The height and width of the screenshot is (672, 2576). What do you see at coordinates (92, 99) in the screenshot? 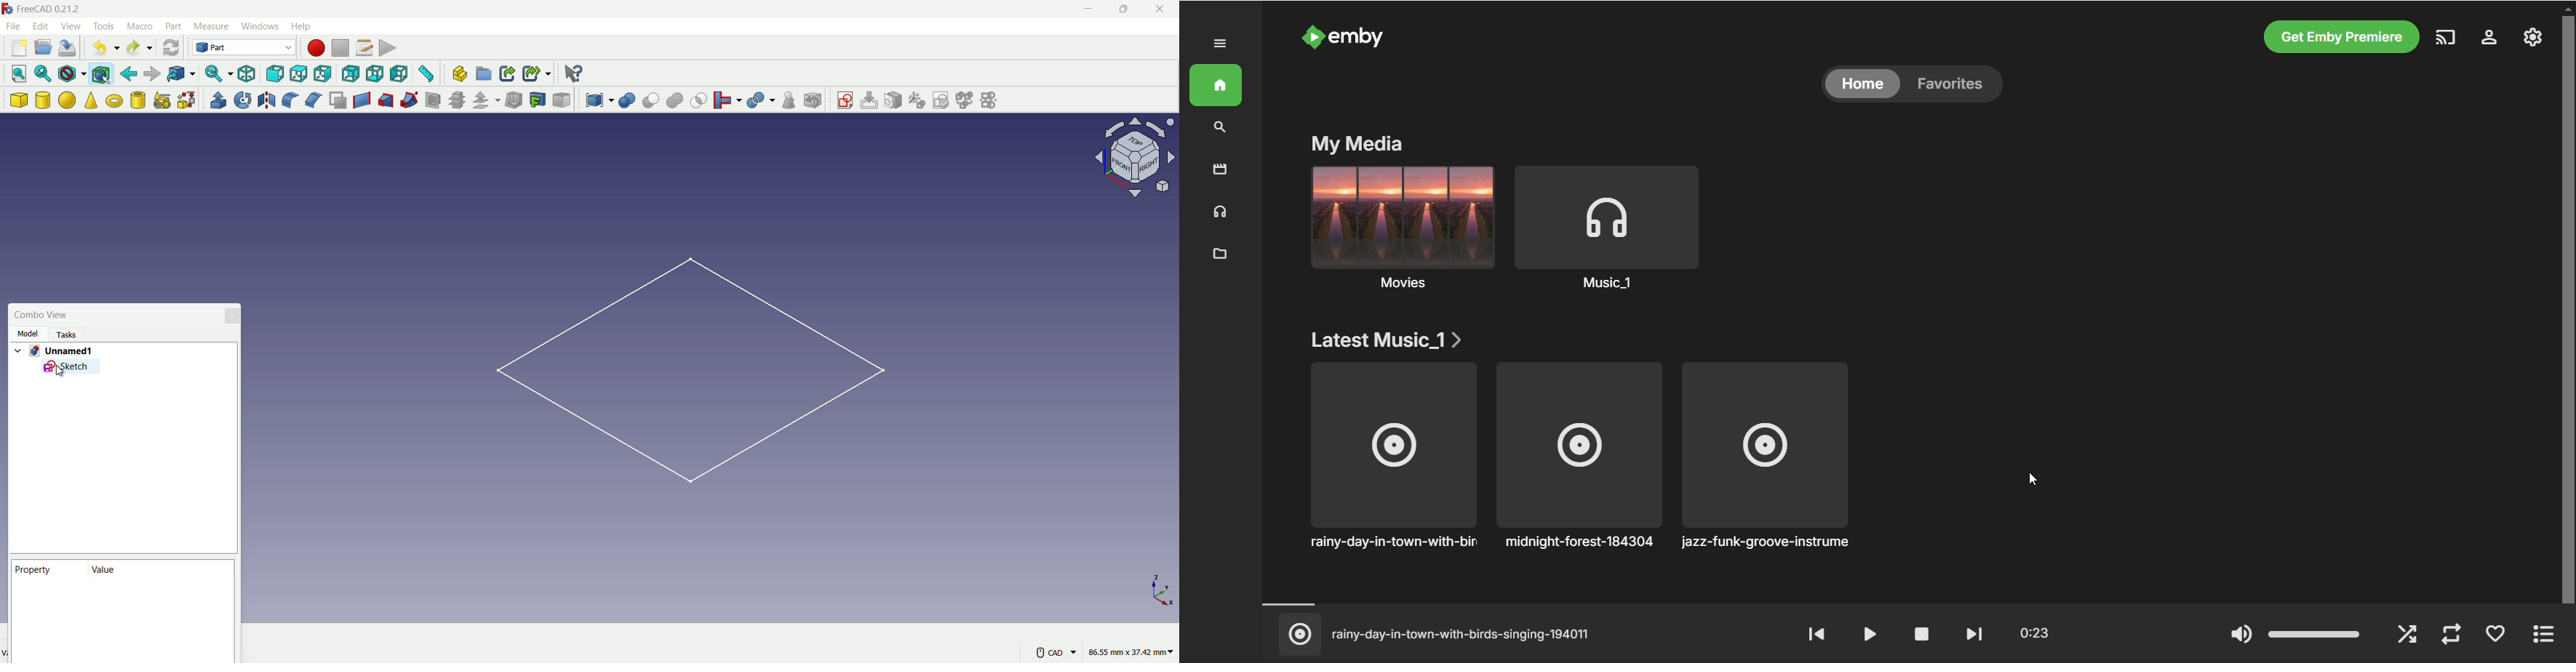
I see `cone` at bounding box center [92, 99].